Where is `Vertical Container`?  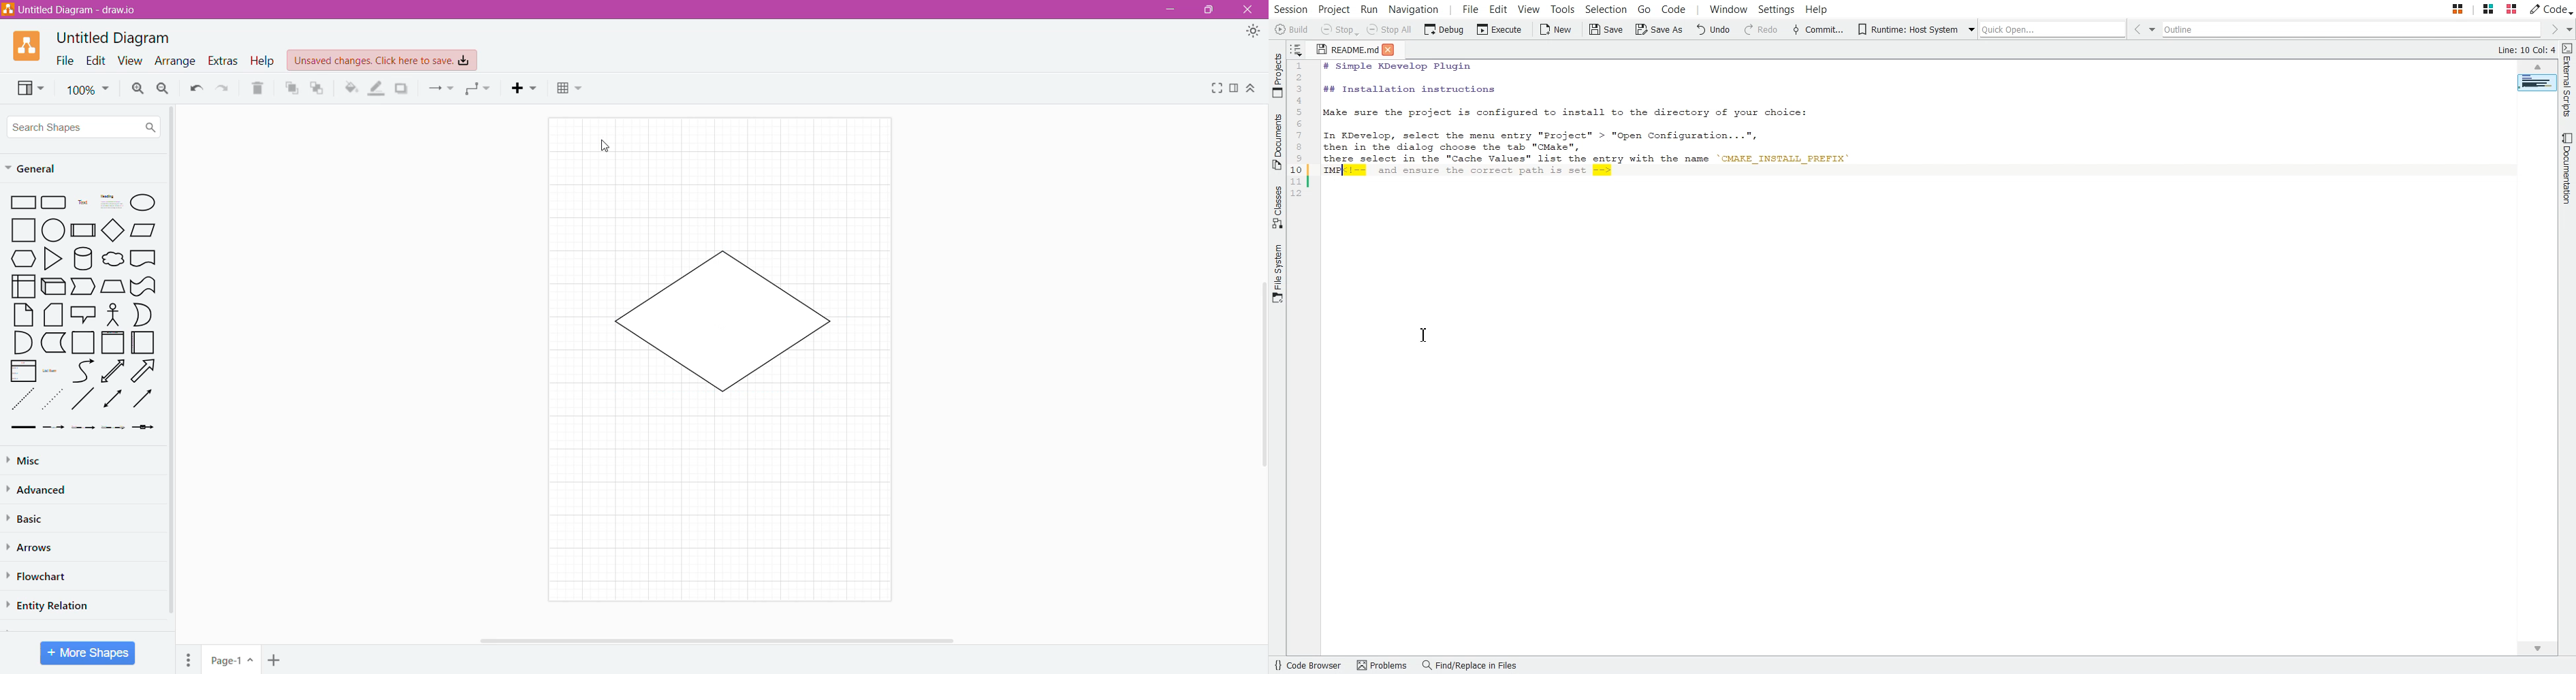
Vertical Container is located at coordinates (112, 344).